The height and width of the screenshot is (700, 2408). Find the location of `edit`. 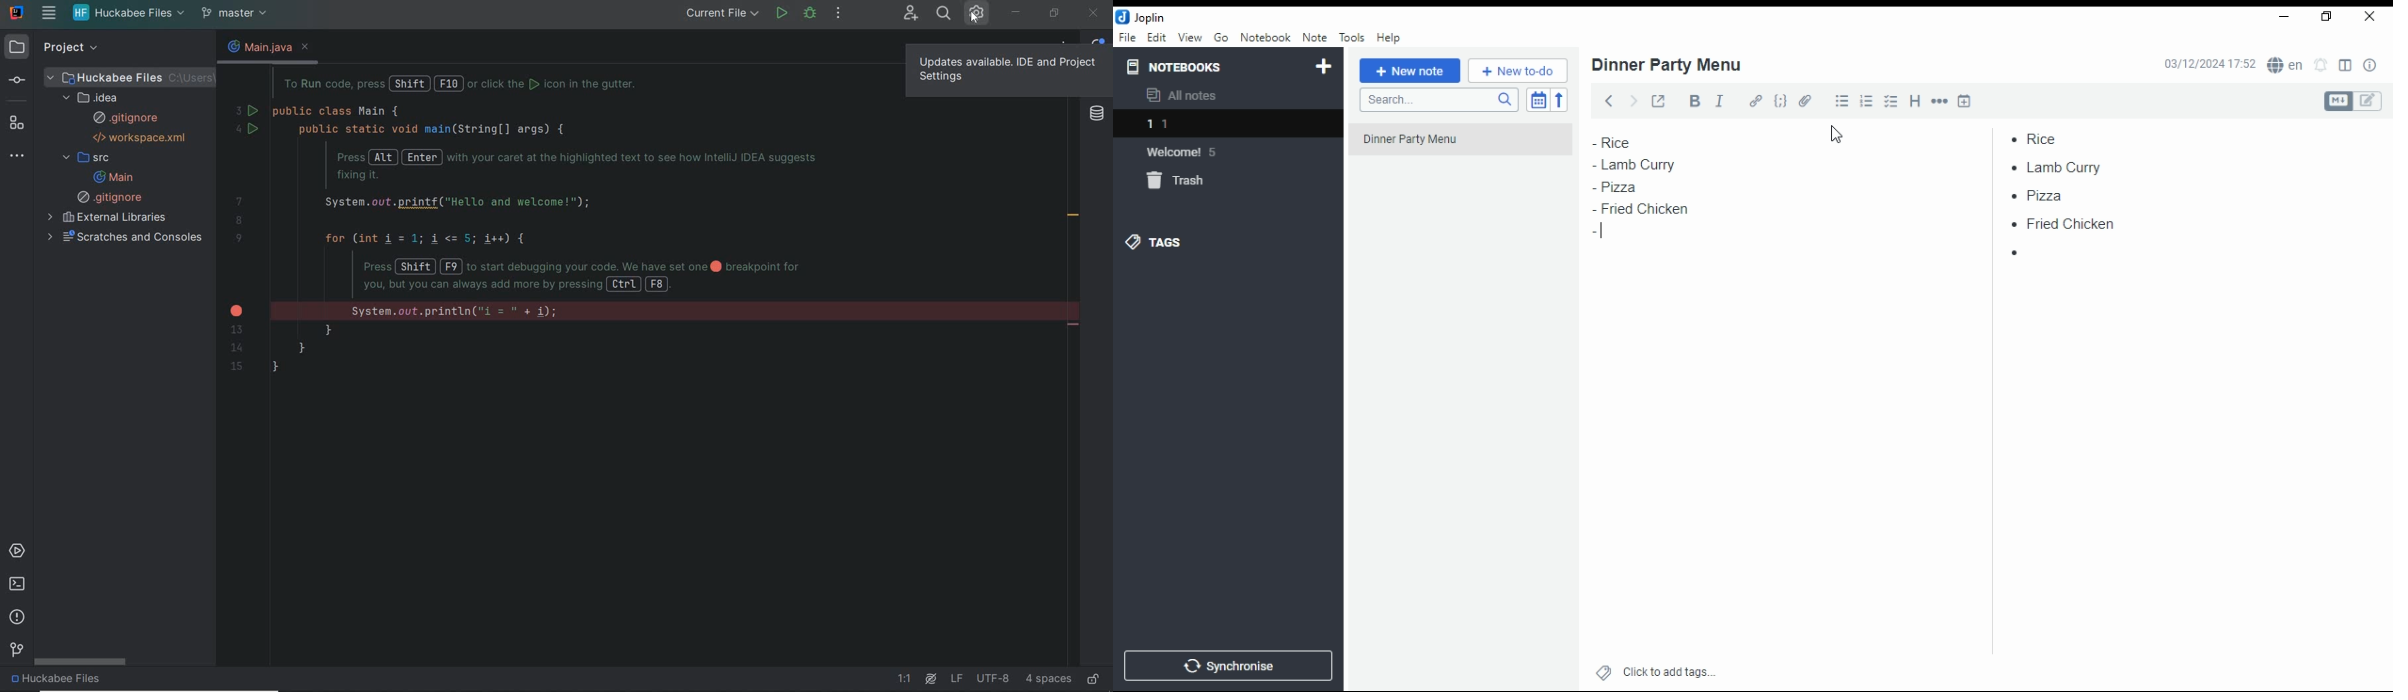

edit is located at coordinates (2370, 101).